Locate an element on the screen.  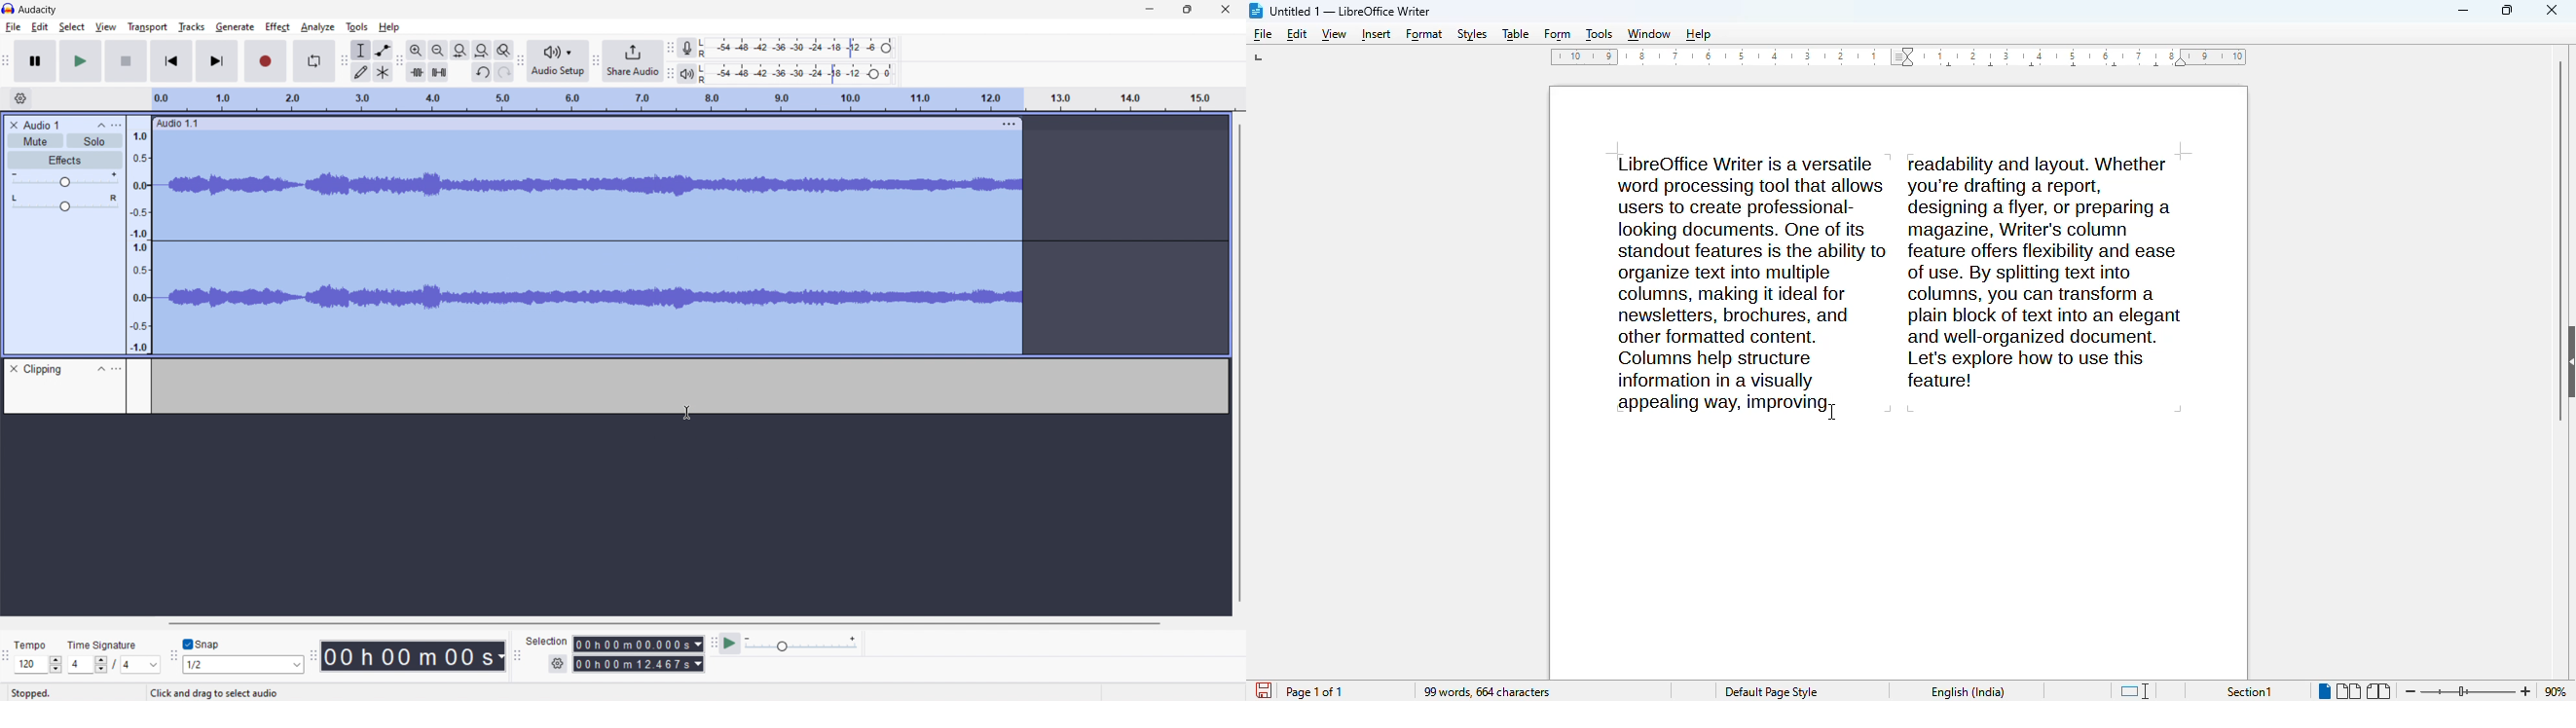
trim audio outside selection is located at coordinates (416, 71).